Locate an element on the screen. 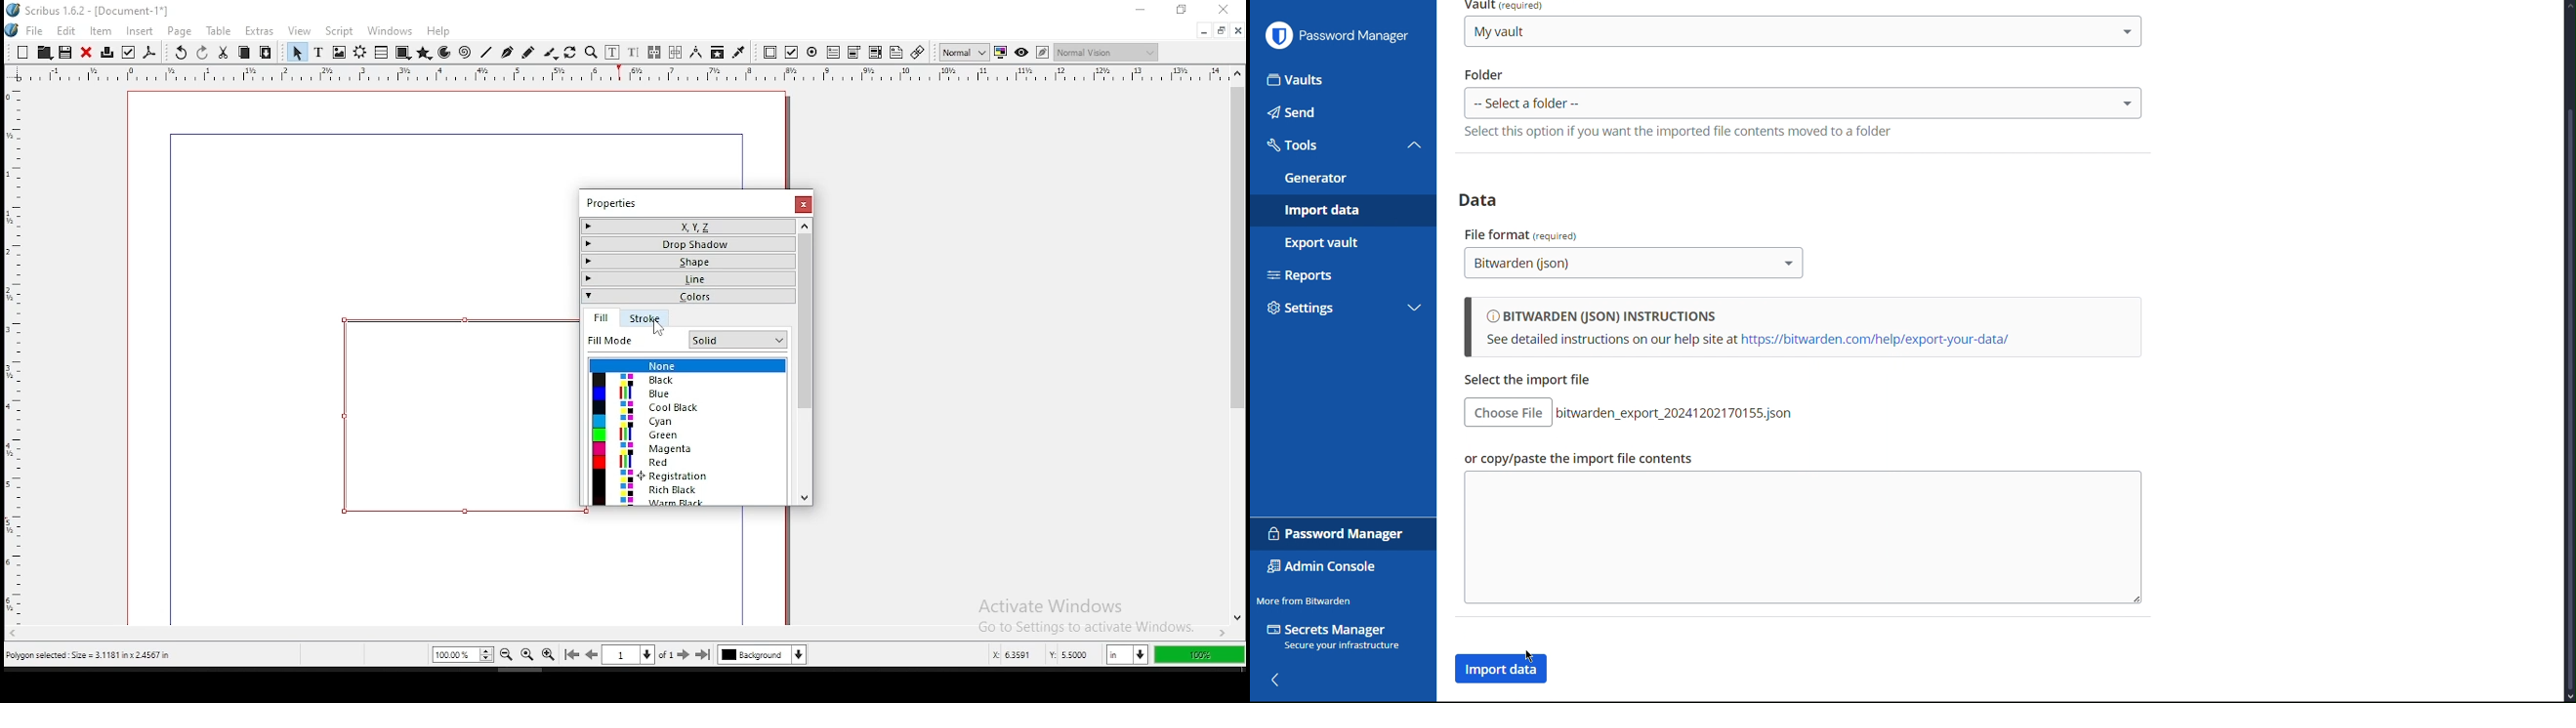  link text frames is located at coordinates (654, 53).